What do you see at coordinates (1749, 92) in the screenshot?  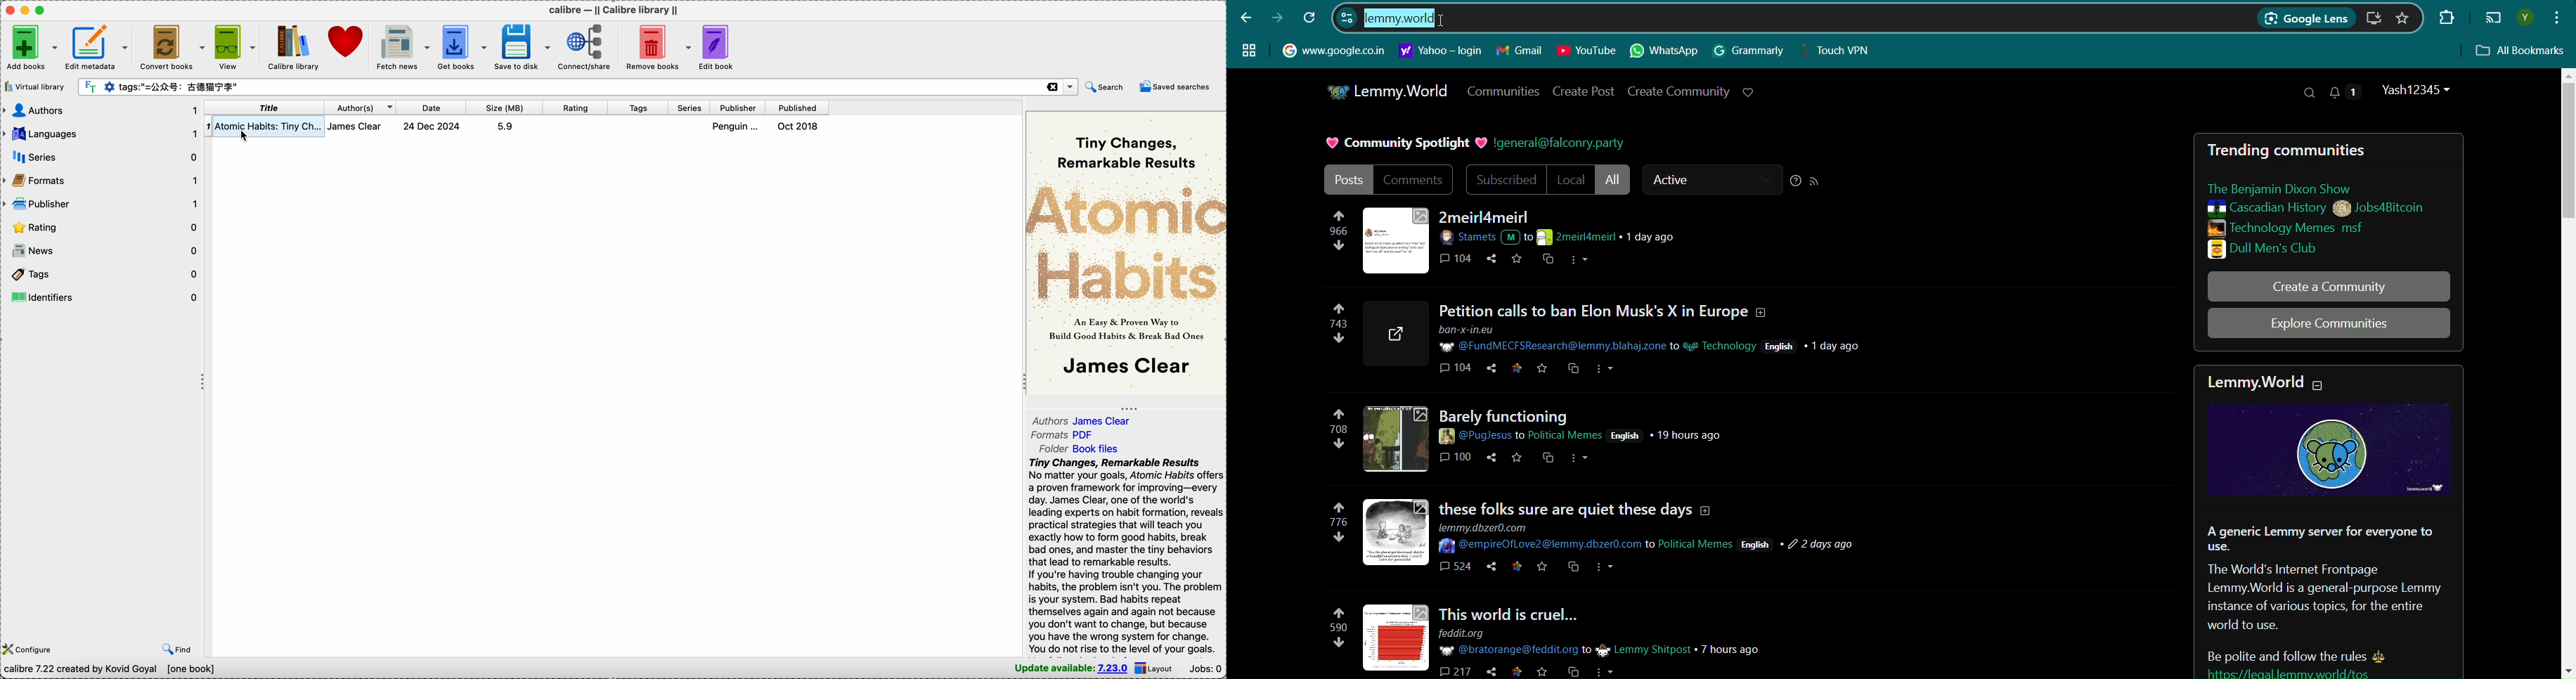 I see `Support Limmy` at bounding box center [1749, 92].